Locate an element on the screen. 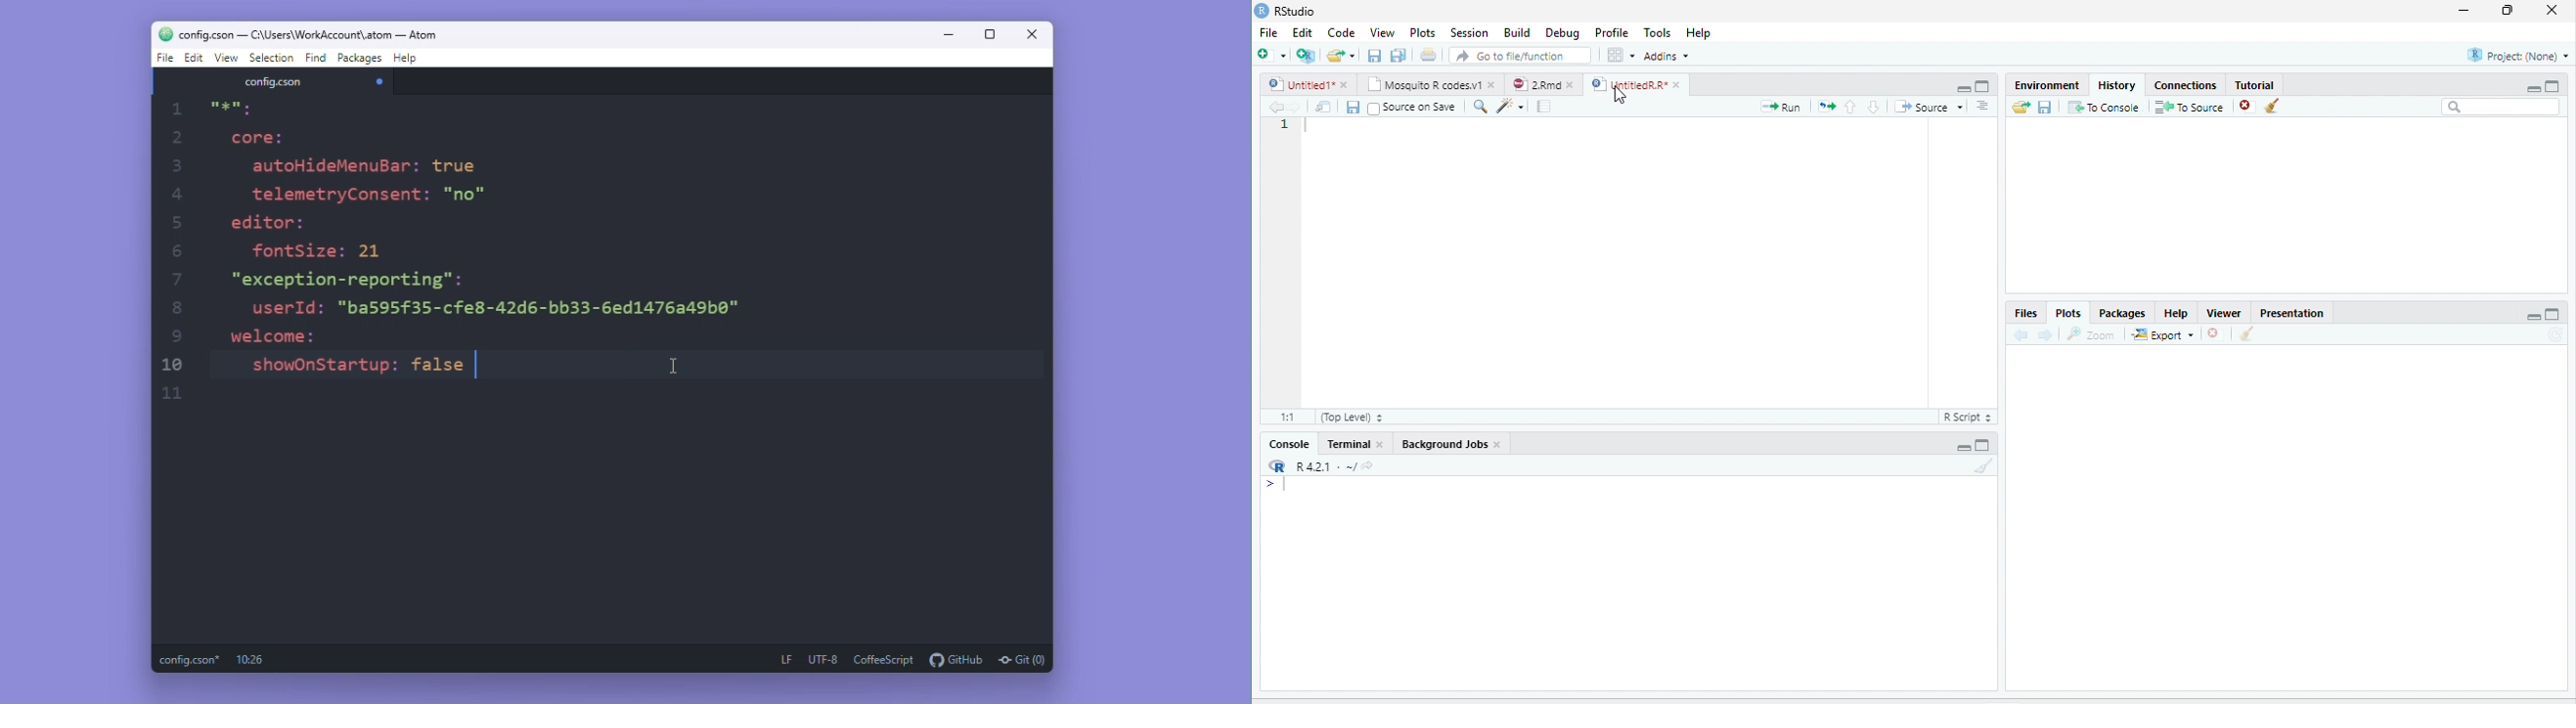  Compile Report is located at coordinates (1545, 107).